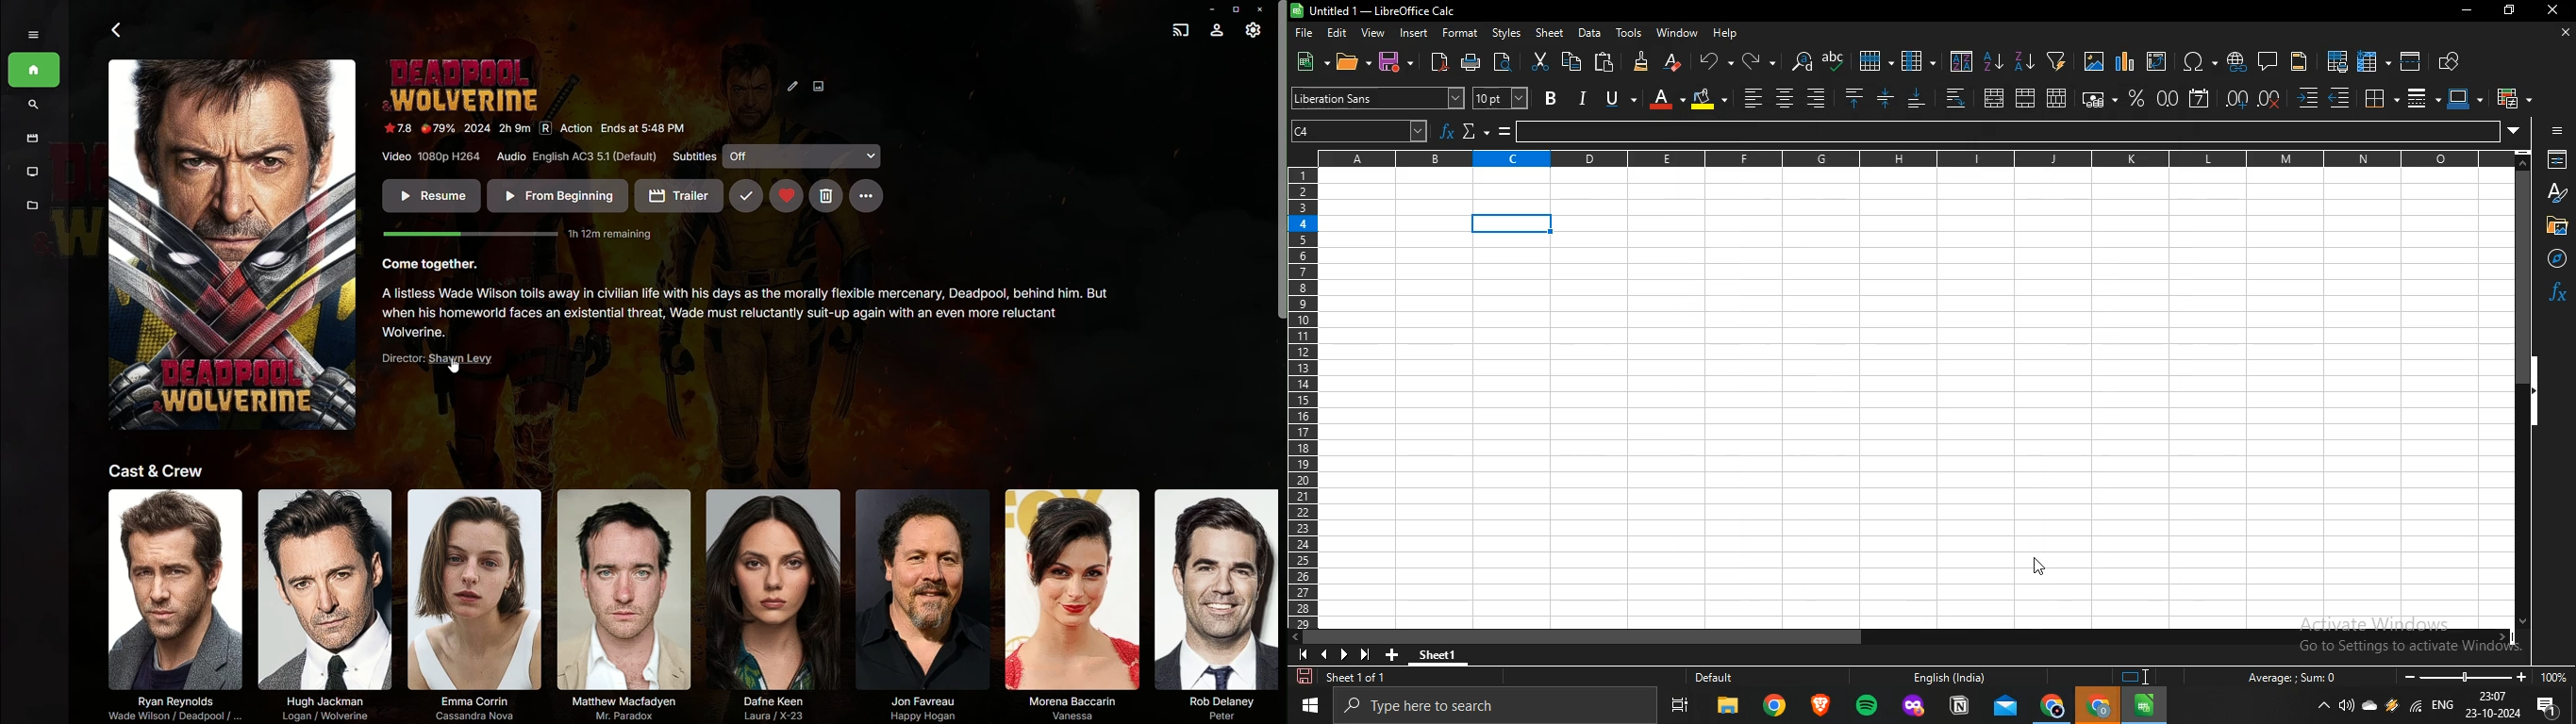  Describe the element at coordinates (557, 196) in the screenshot. I see `From Begining` at that location.